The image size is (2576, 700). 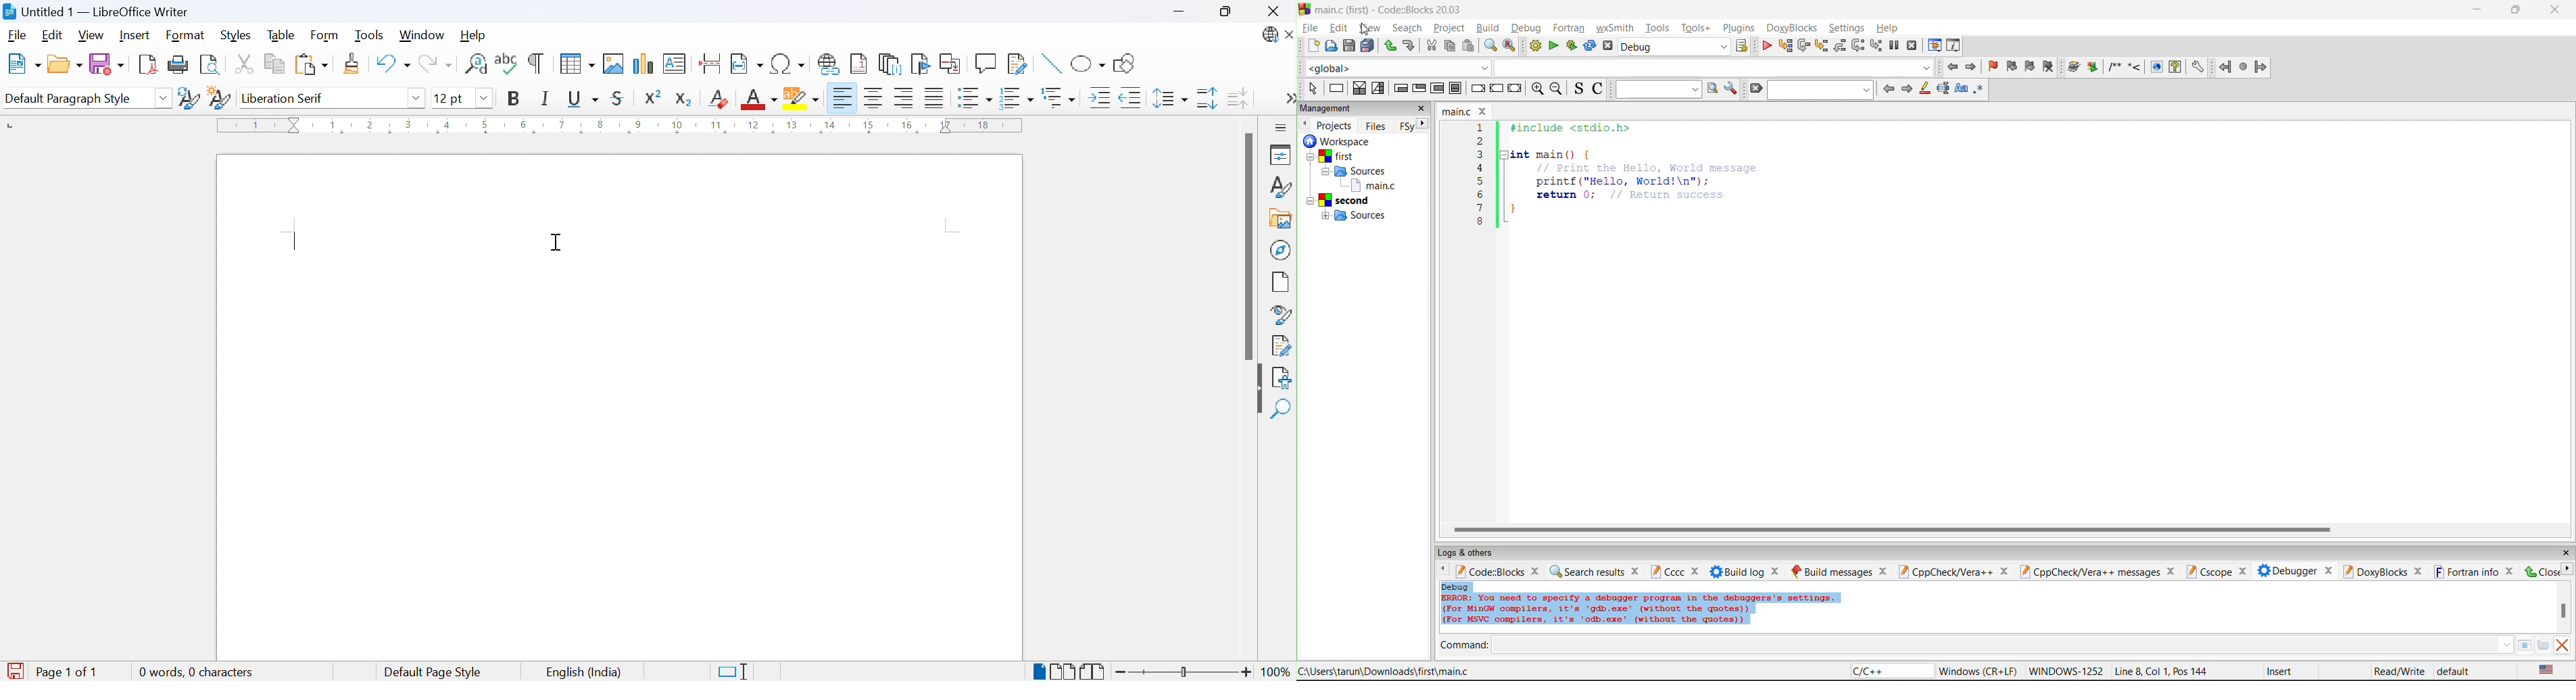 What do you see at coordinates (746, 64) in the screenshot?
I see `Insert page field` at bounding box center [746, 64].